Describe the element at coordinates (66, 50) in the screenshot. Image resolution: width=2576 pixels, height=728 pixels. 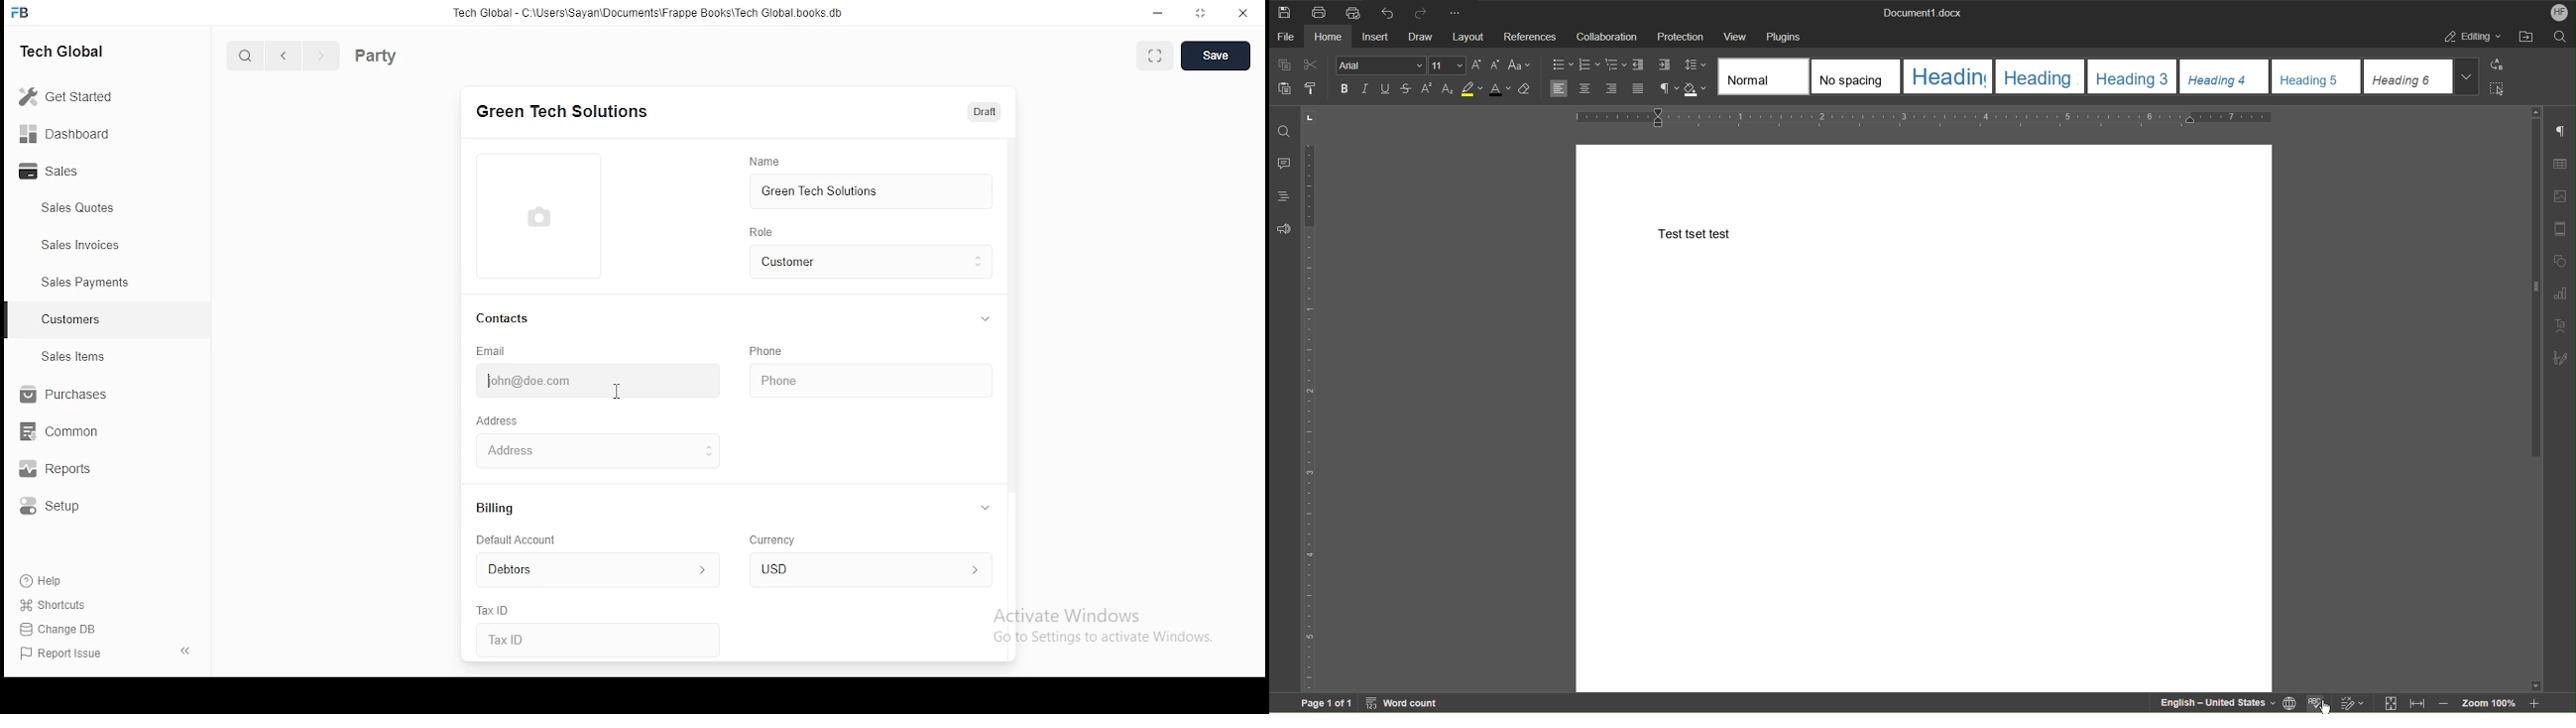
I see `tech global` at that location.